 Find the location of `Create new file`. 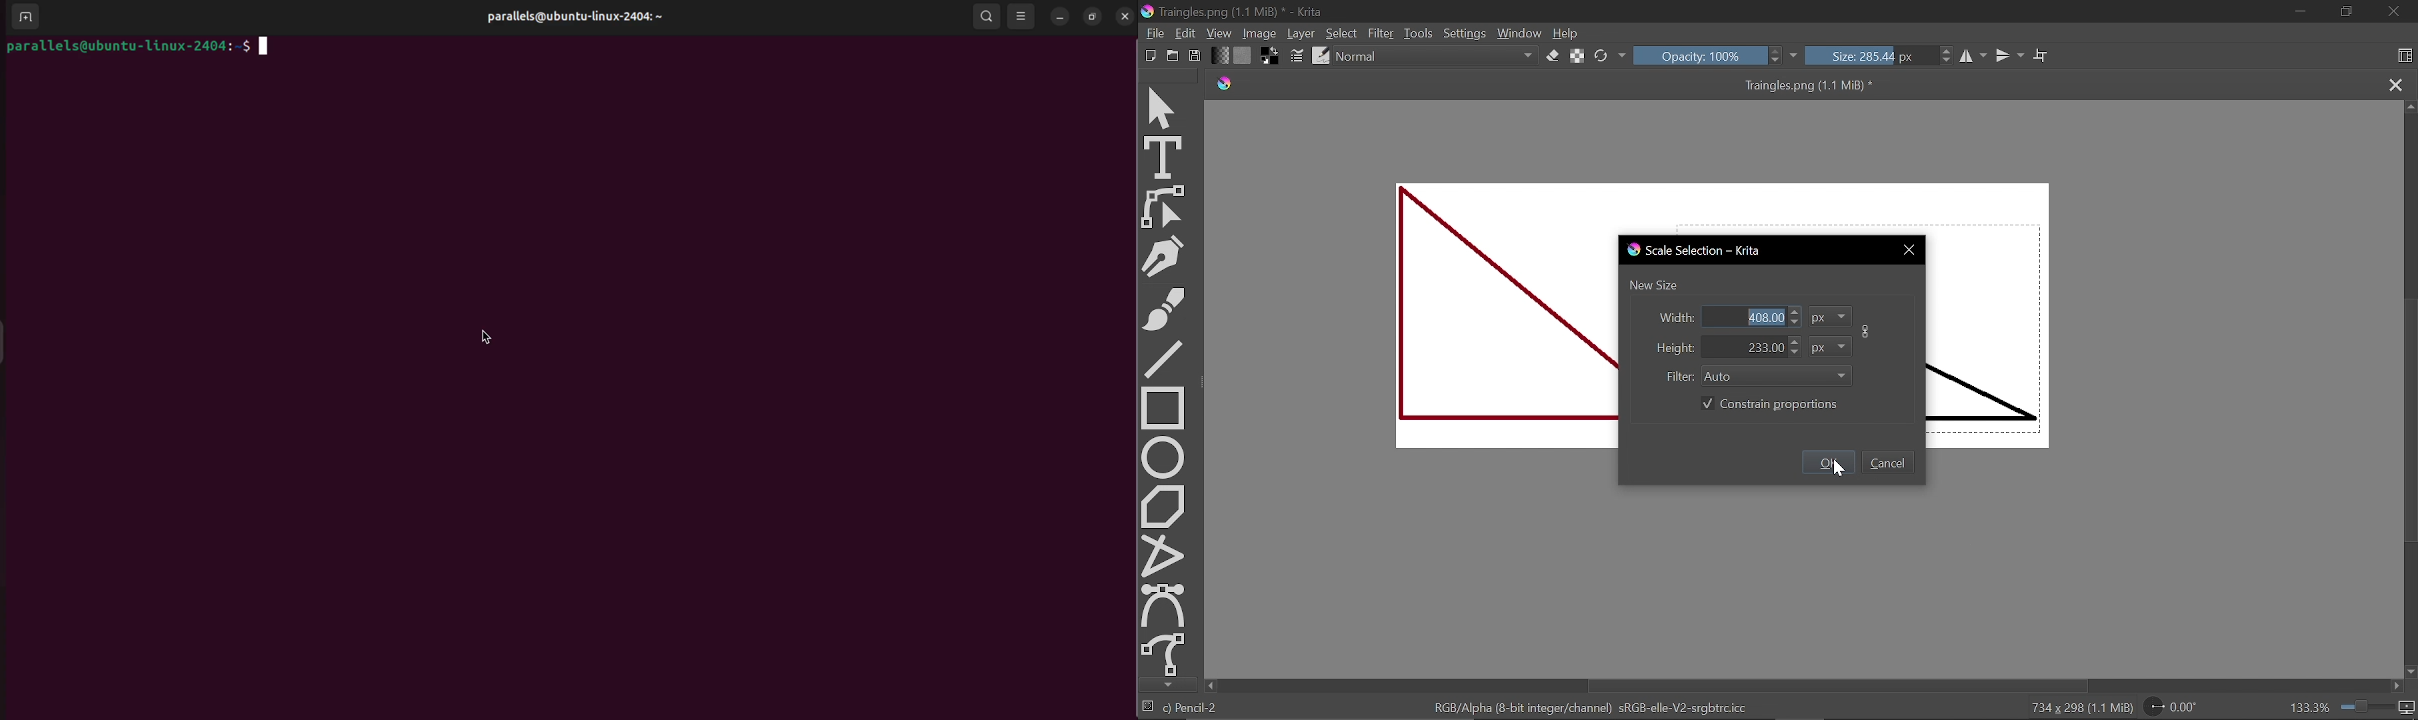

Create new file is located at coordinates (1173, 55).